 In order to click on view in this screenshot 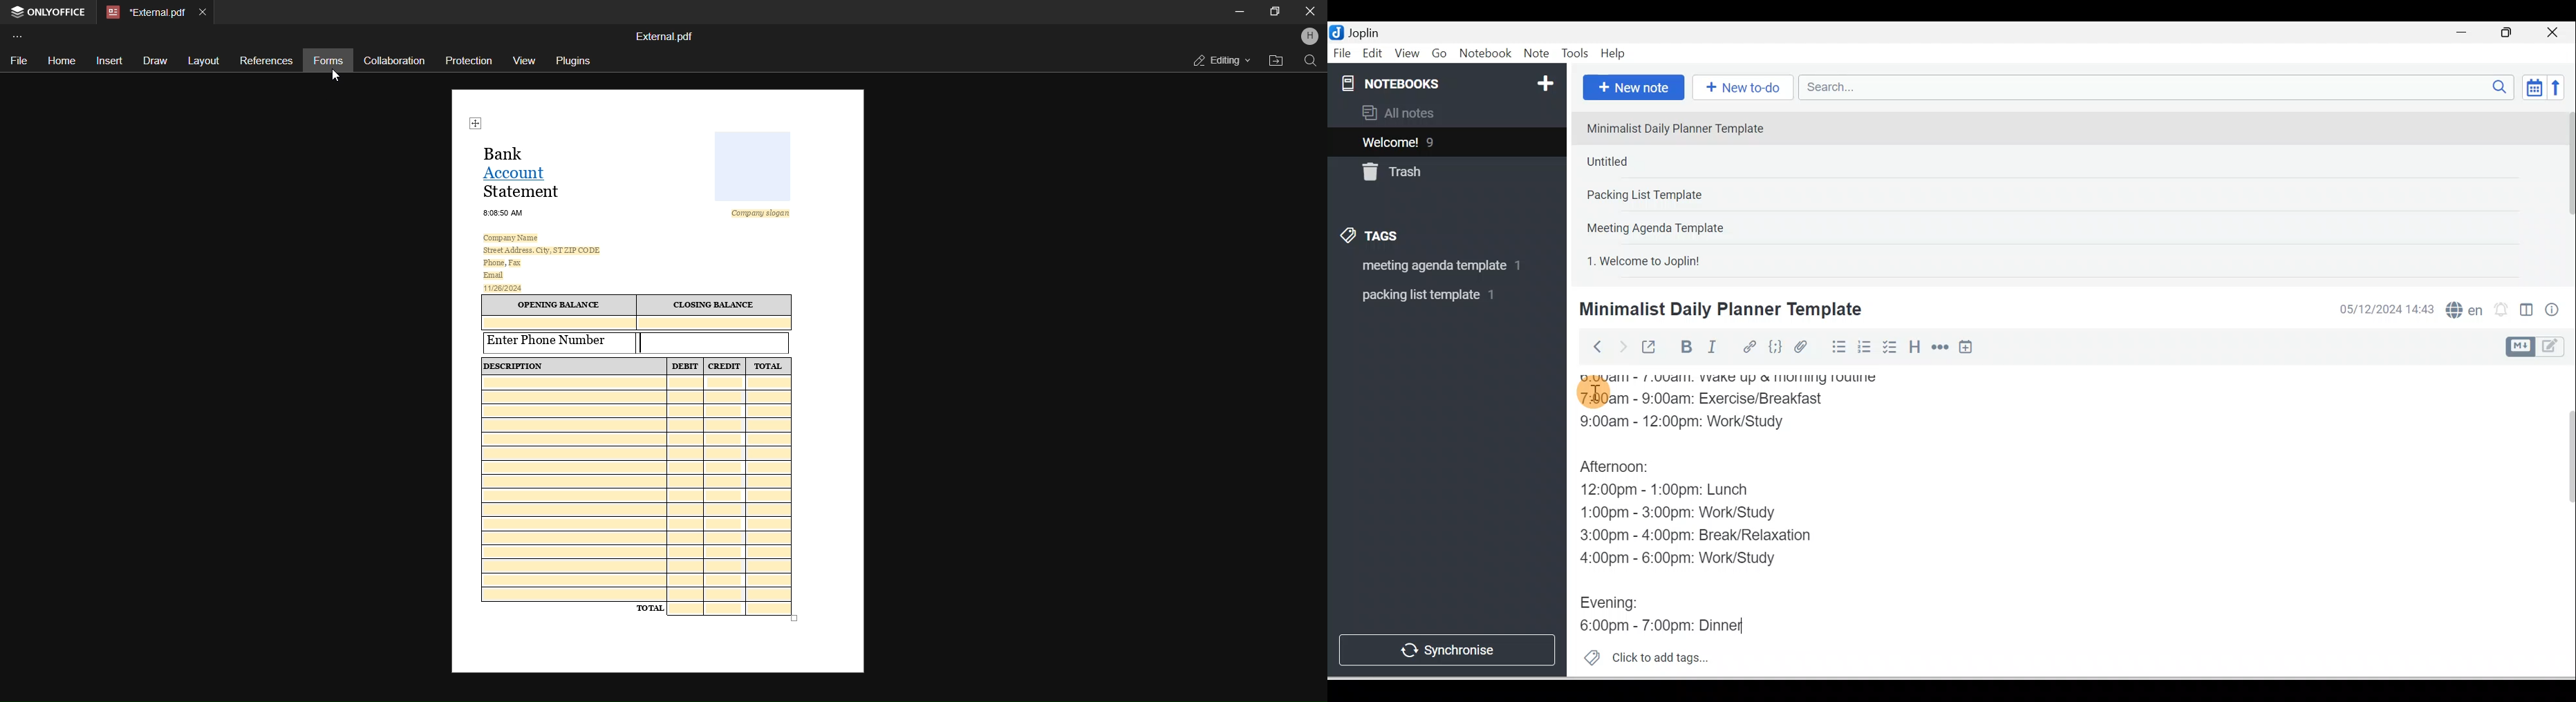, I will do `click(523, 62)`.